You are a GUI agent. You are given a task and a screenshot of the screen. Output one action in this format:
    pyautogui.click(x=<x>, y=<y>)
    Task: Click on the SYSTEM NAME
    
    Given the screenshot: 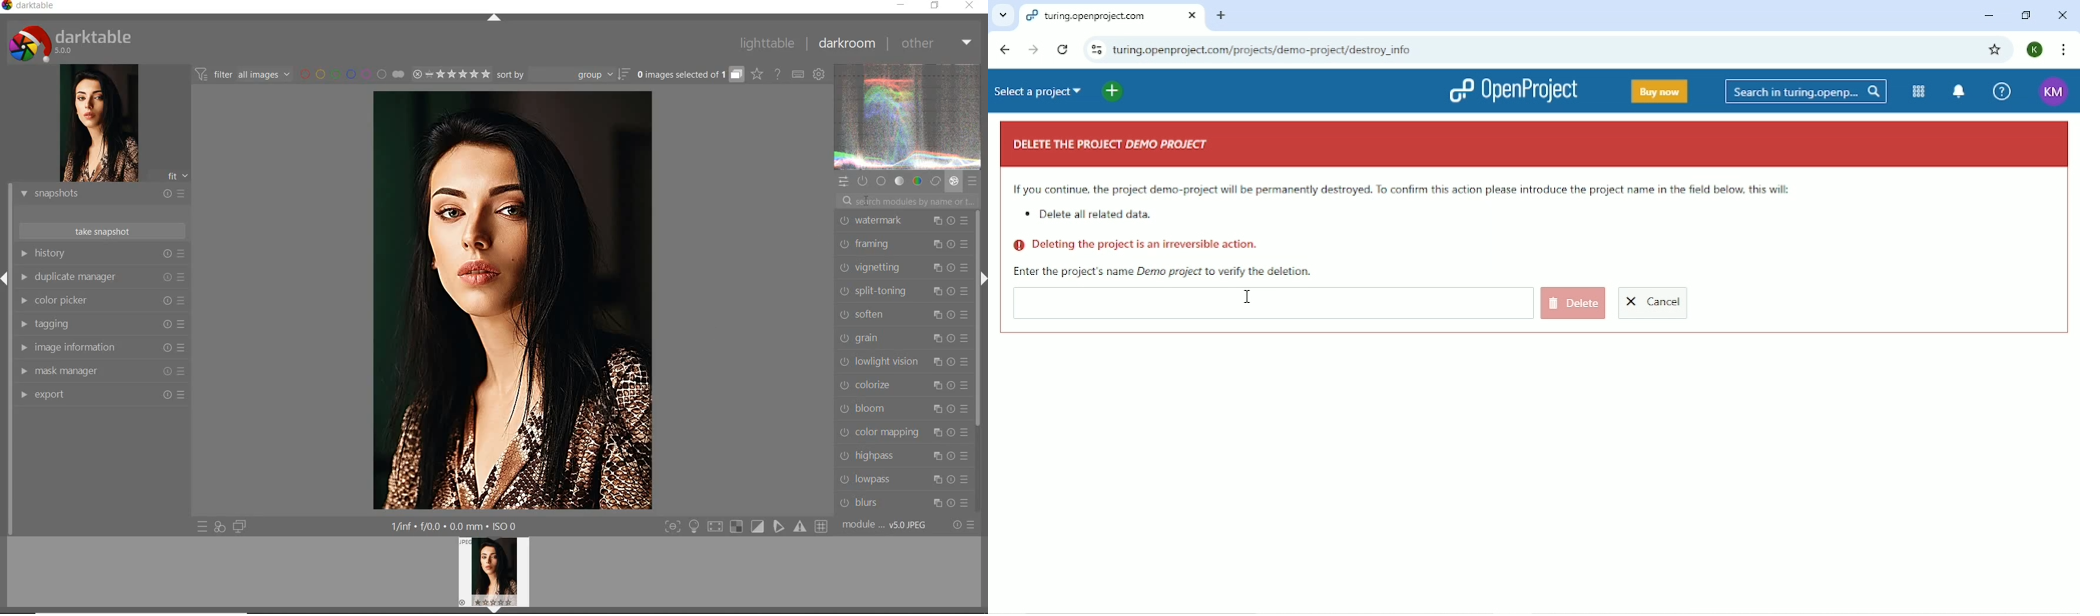 What is the action you would take?
    pyautogui.click(x=32, y=7)
    